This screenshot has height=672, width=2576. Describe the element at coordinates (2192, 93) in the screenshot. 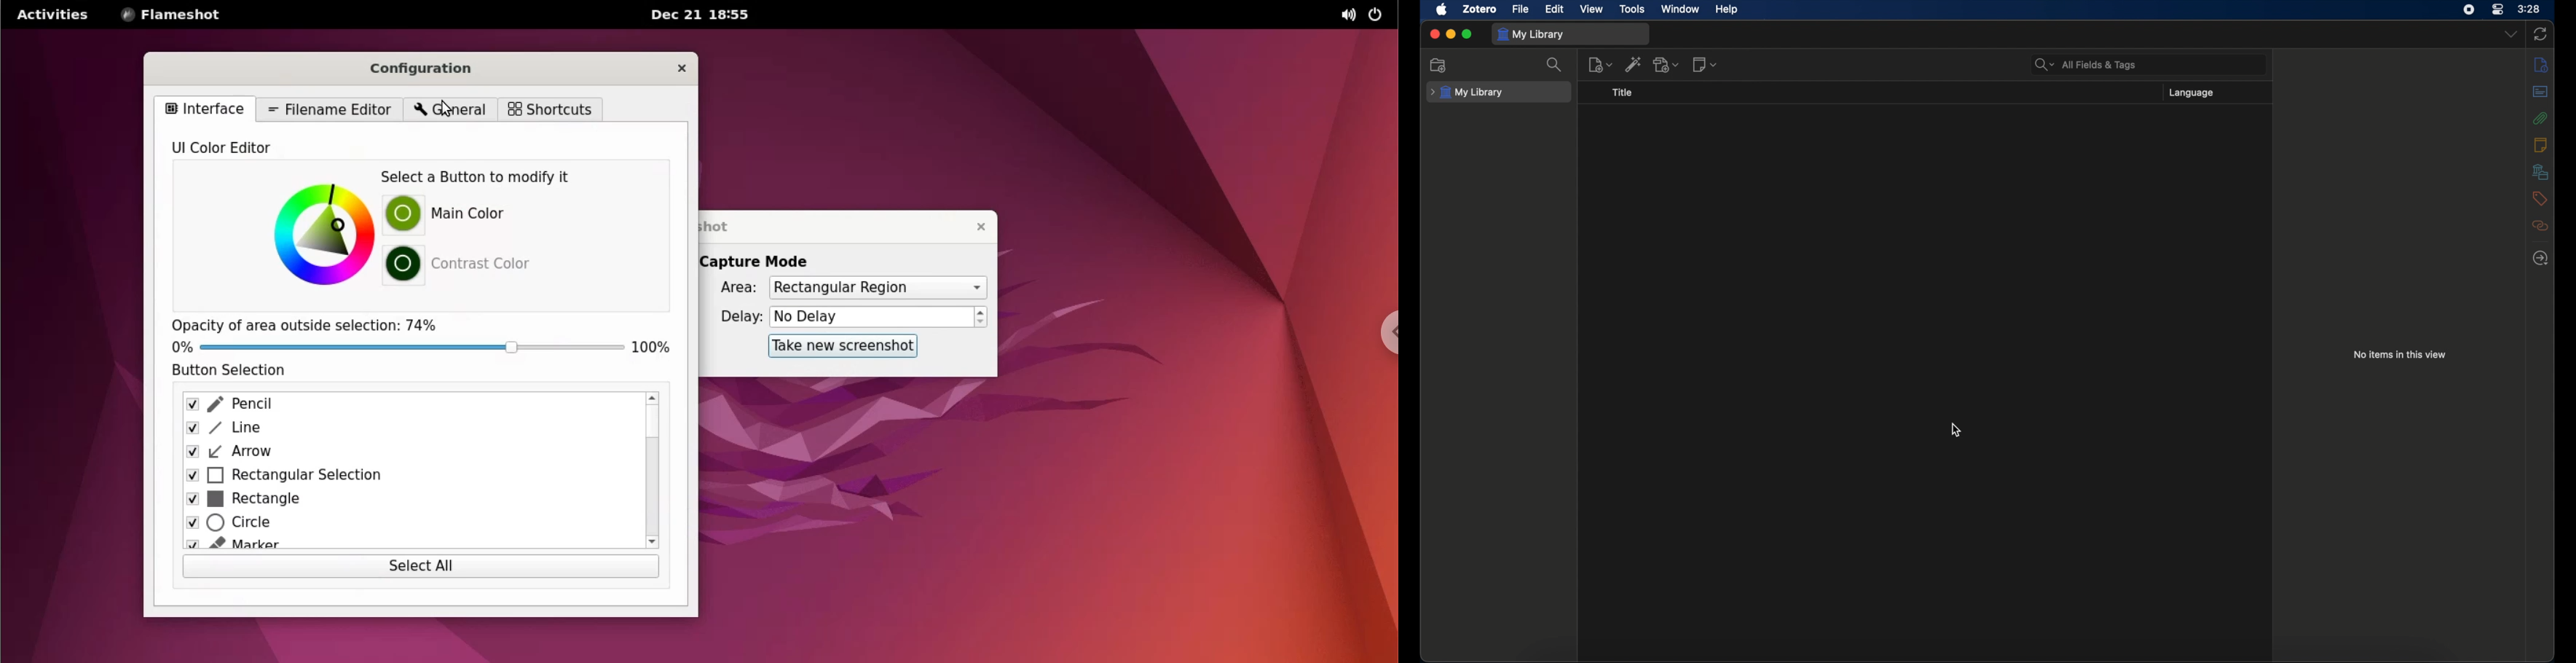

I see `language` at that location.